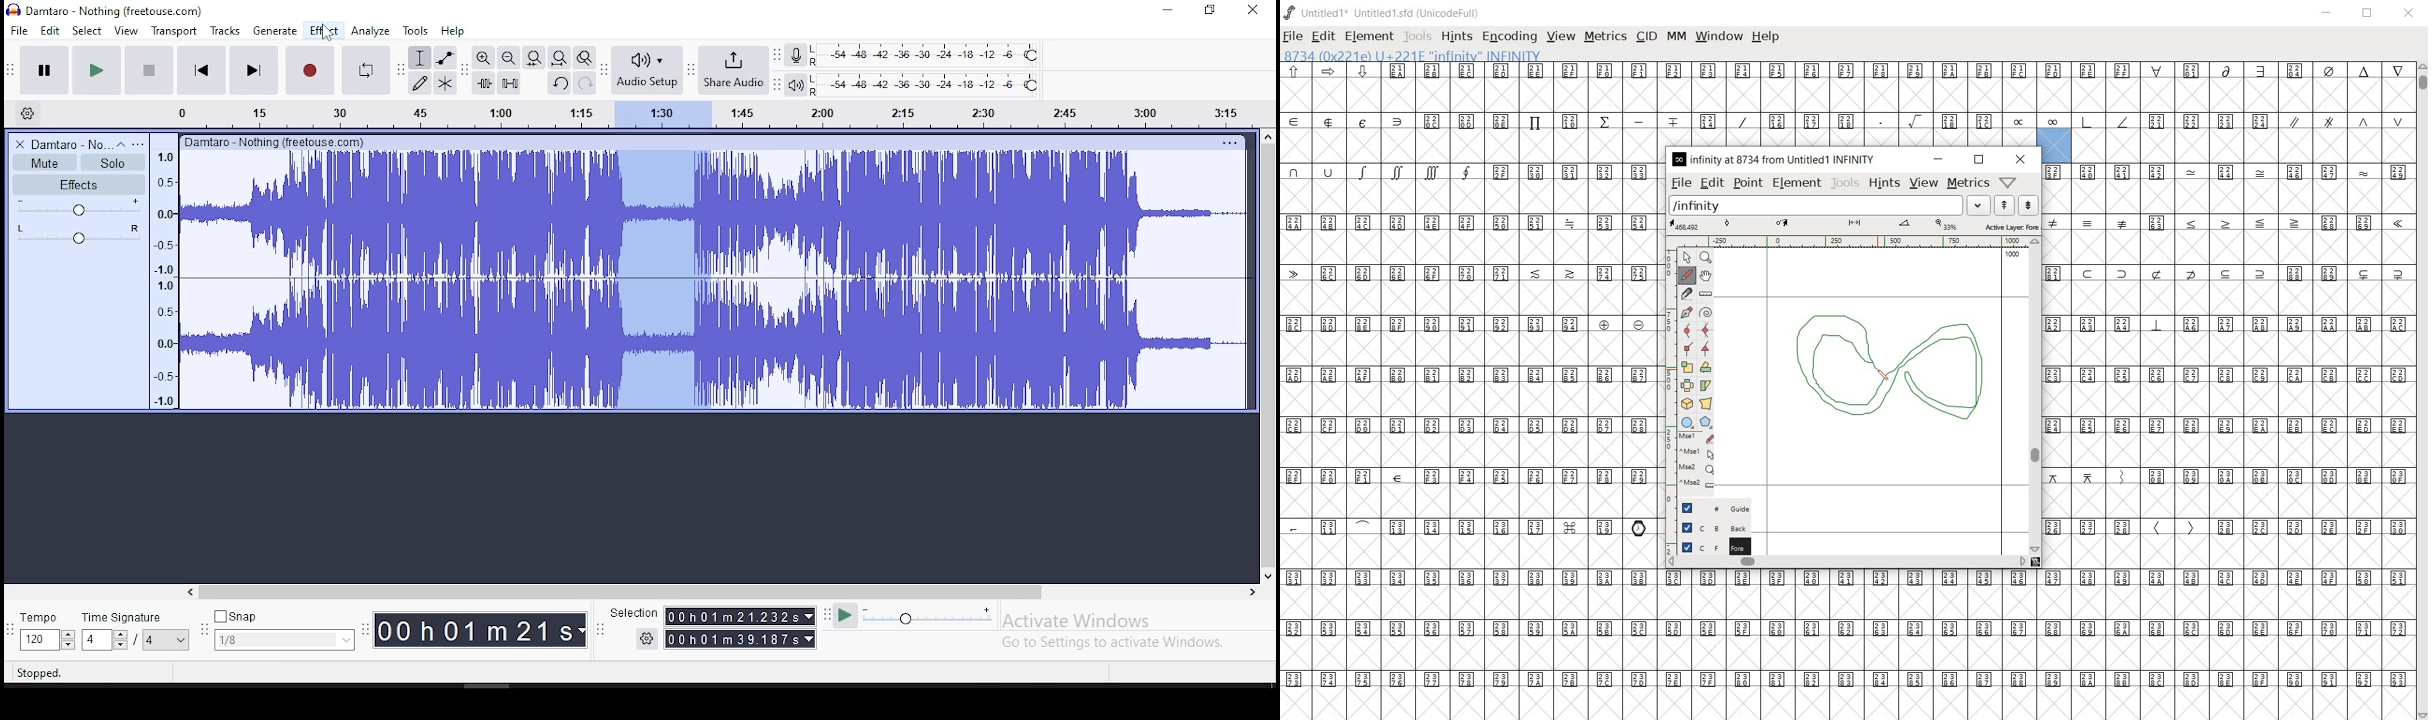 The width and height of the screenshot is (2436, 728). Describe the element at coordinates (1271, 353) in the screenshot. I see `vertical scroll bar` at that location.